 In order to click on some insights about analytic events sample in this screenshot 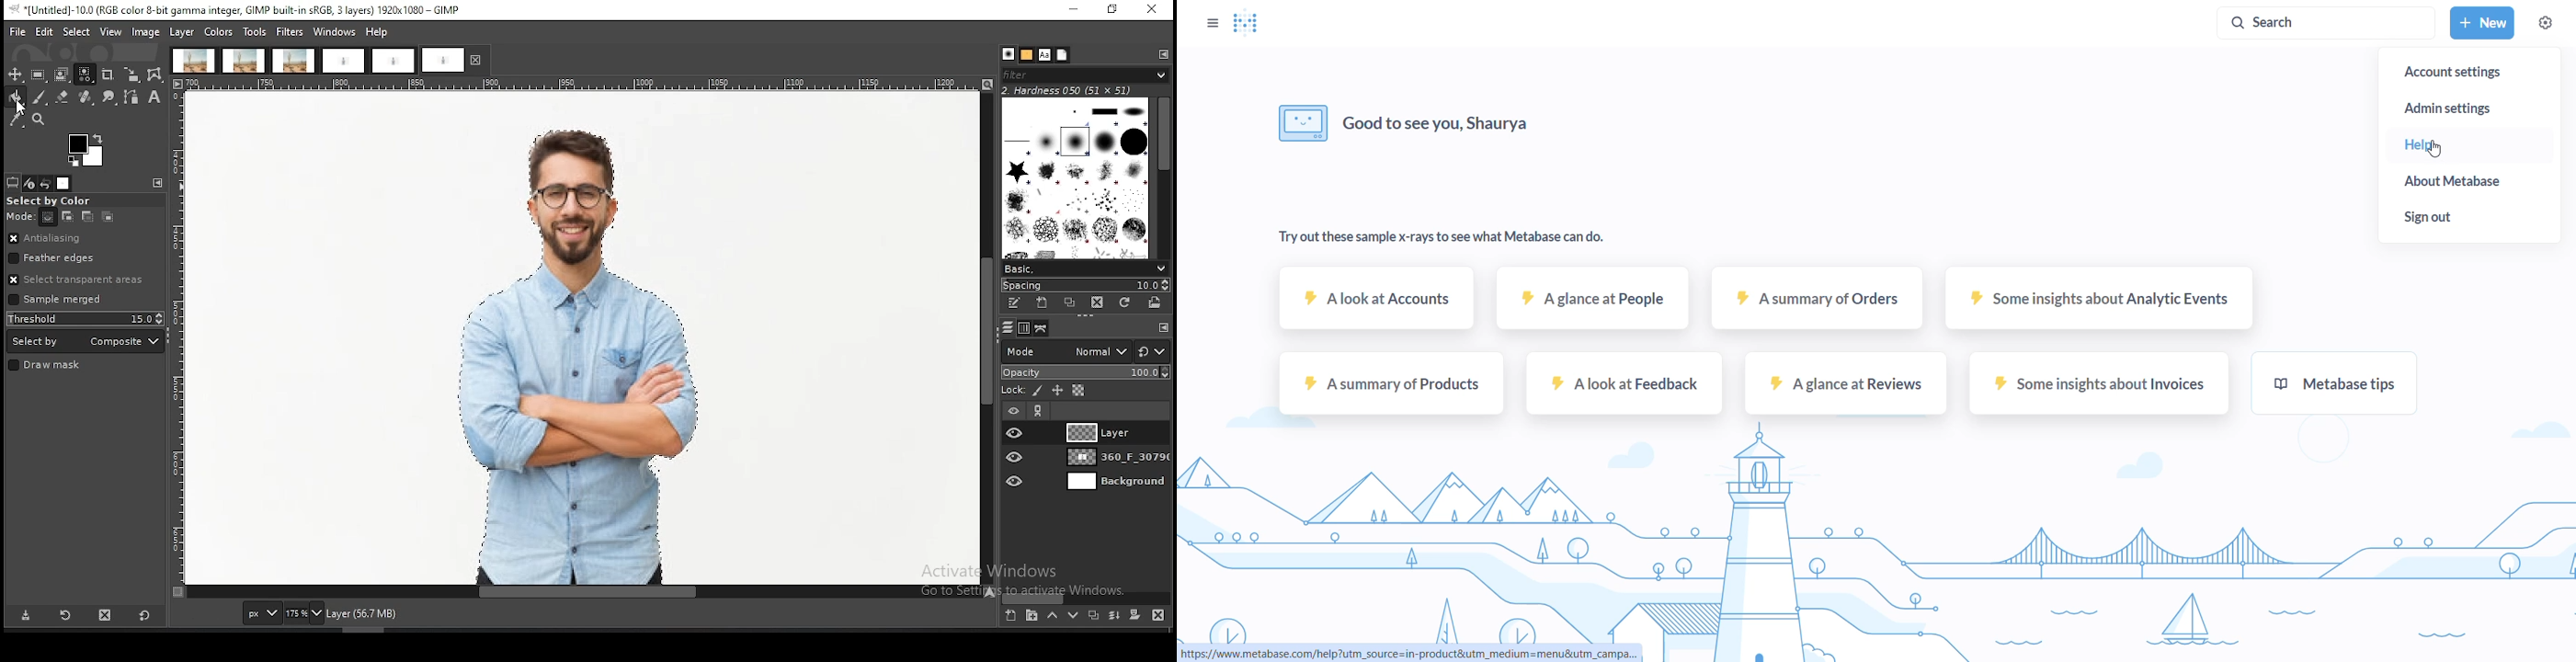, I will do `click(2094, 305)`.